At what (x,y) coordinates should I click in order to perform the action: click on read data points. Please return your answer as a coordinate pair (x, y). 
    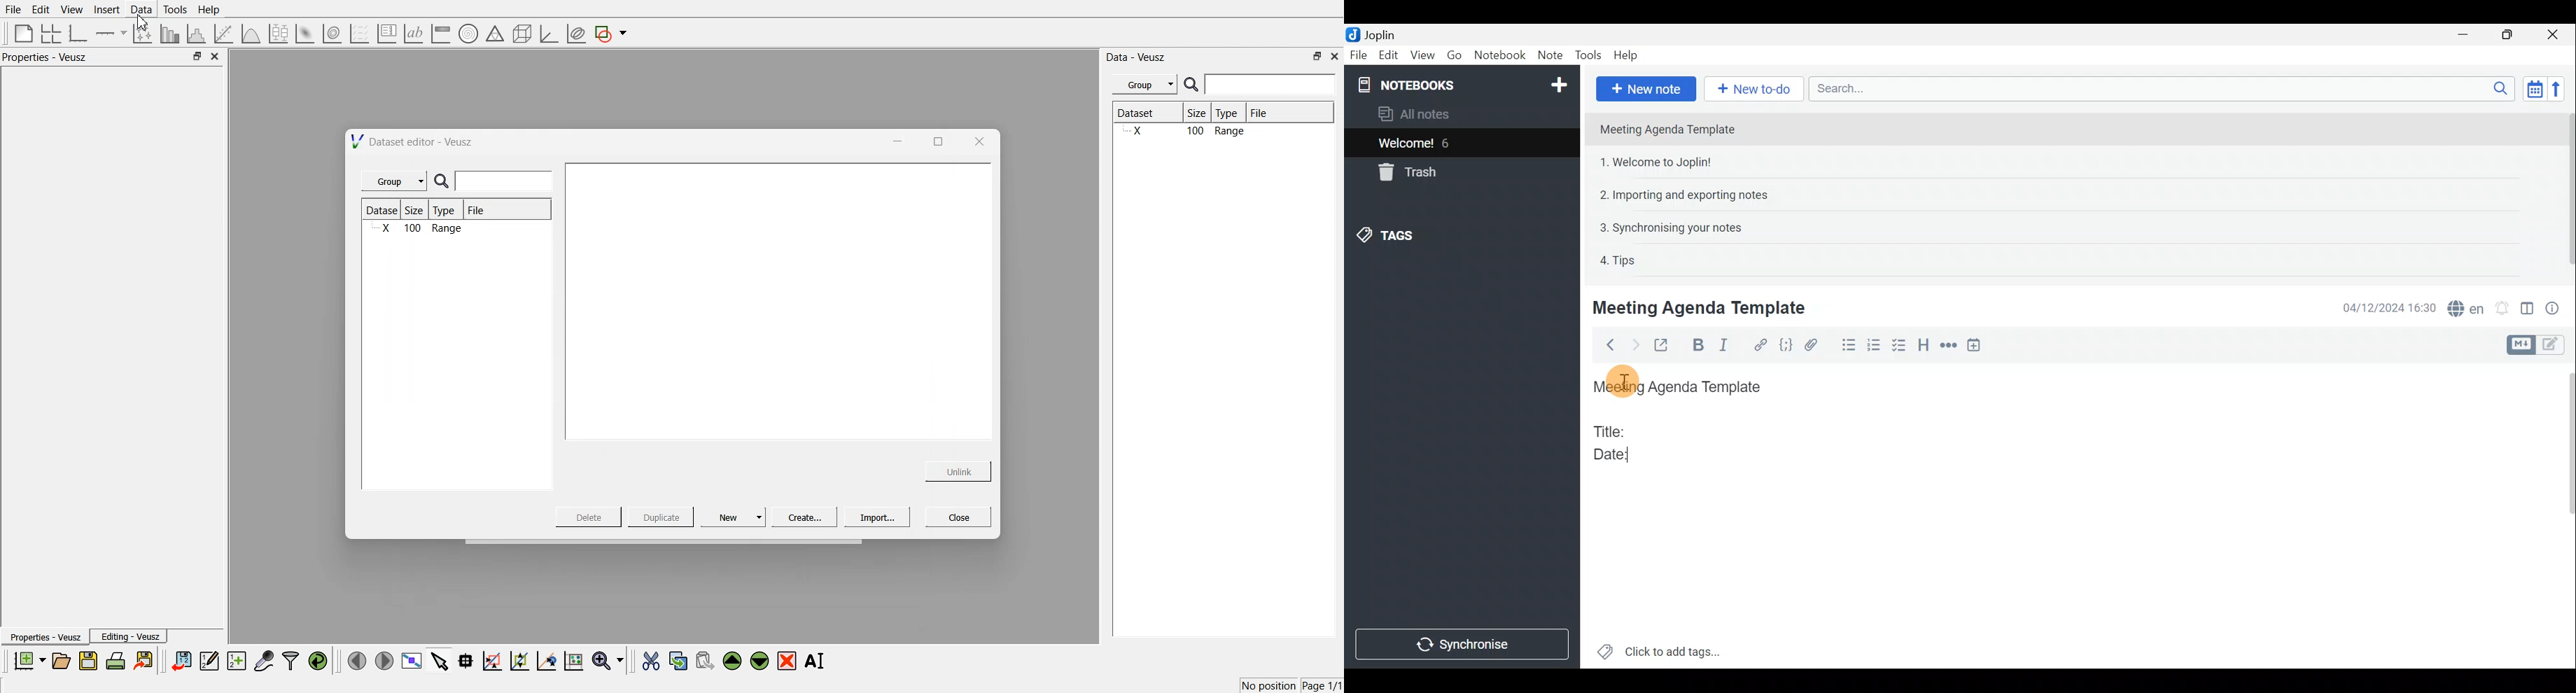
    Looking at the image, I should click on (465, 661).